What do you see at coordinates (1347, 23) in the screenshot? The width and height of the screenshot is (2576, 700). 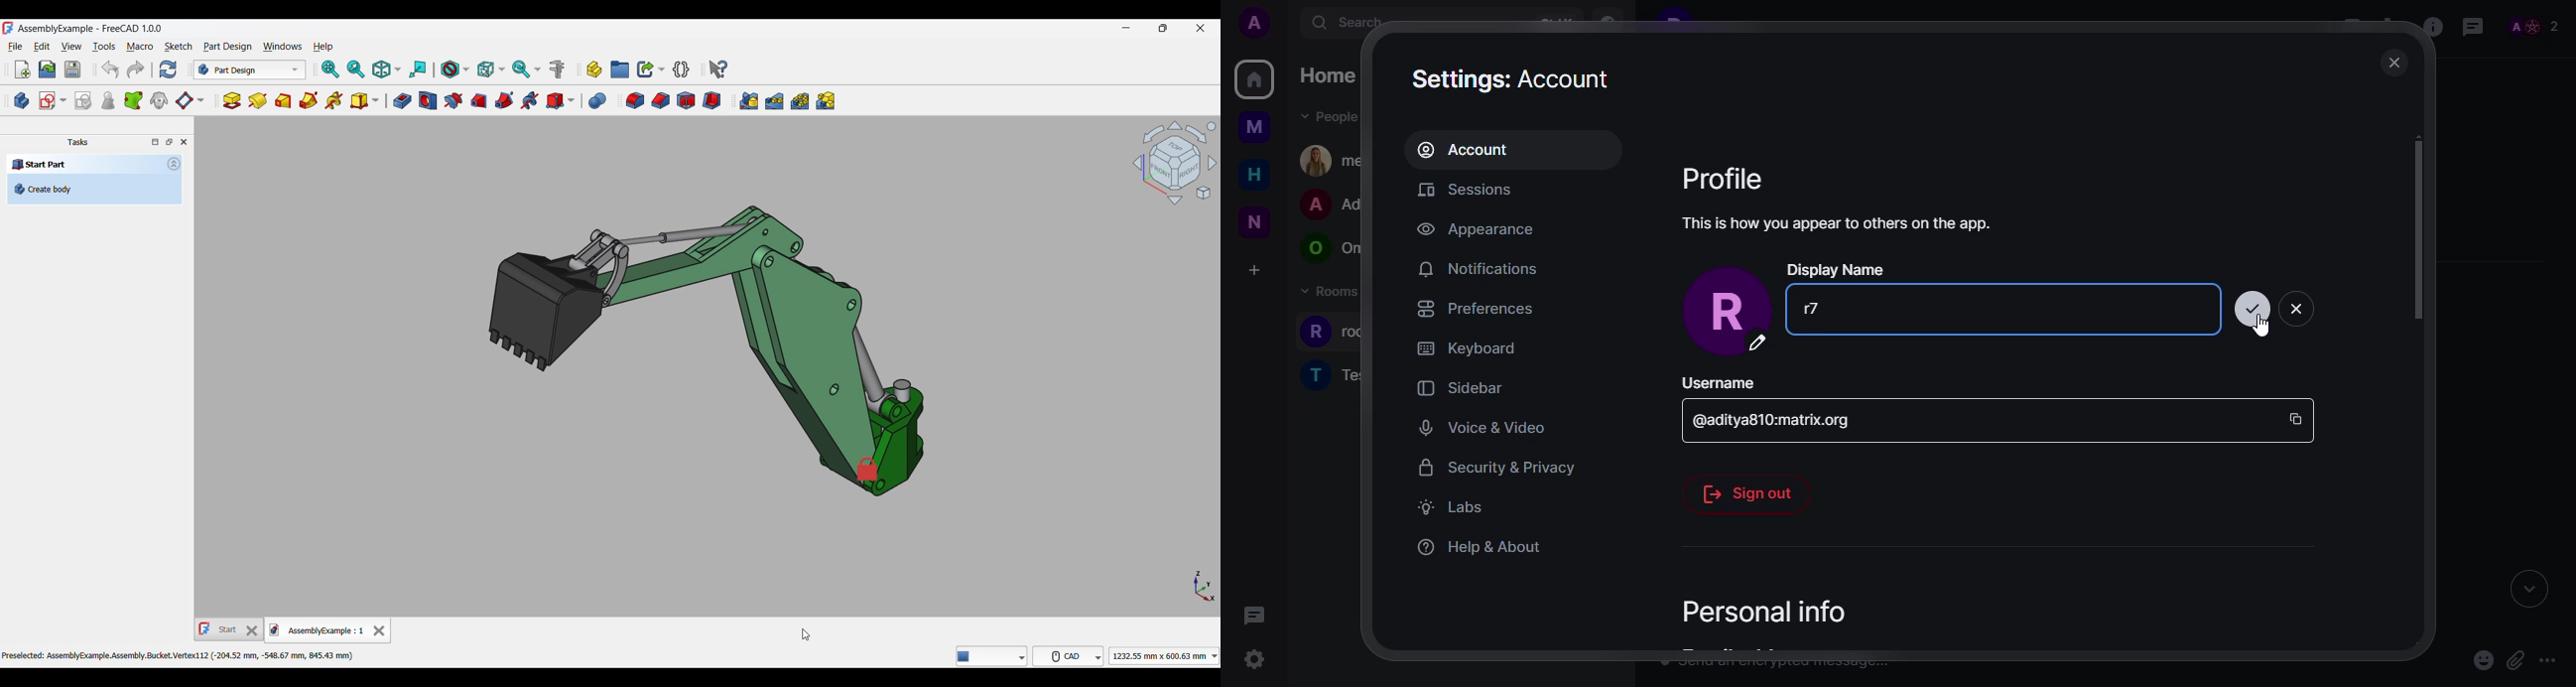 I see `search` at bounding box center [1347, 23].